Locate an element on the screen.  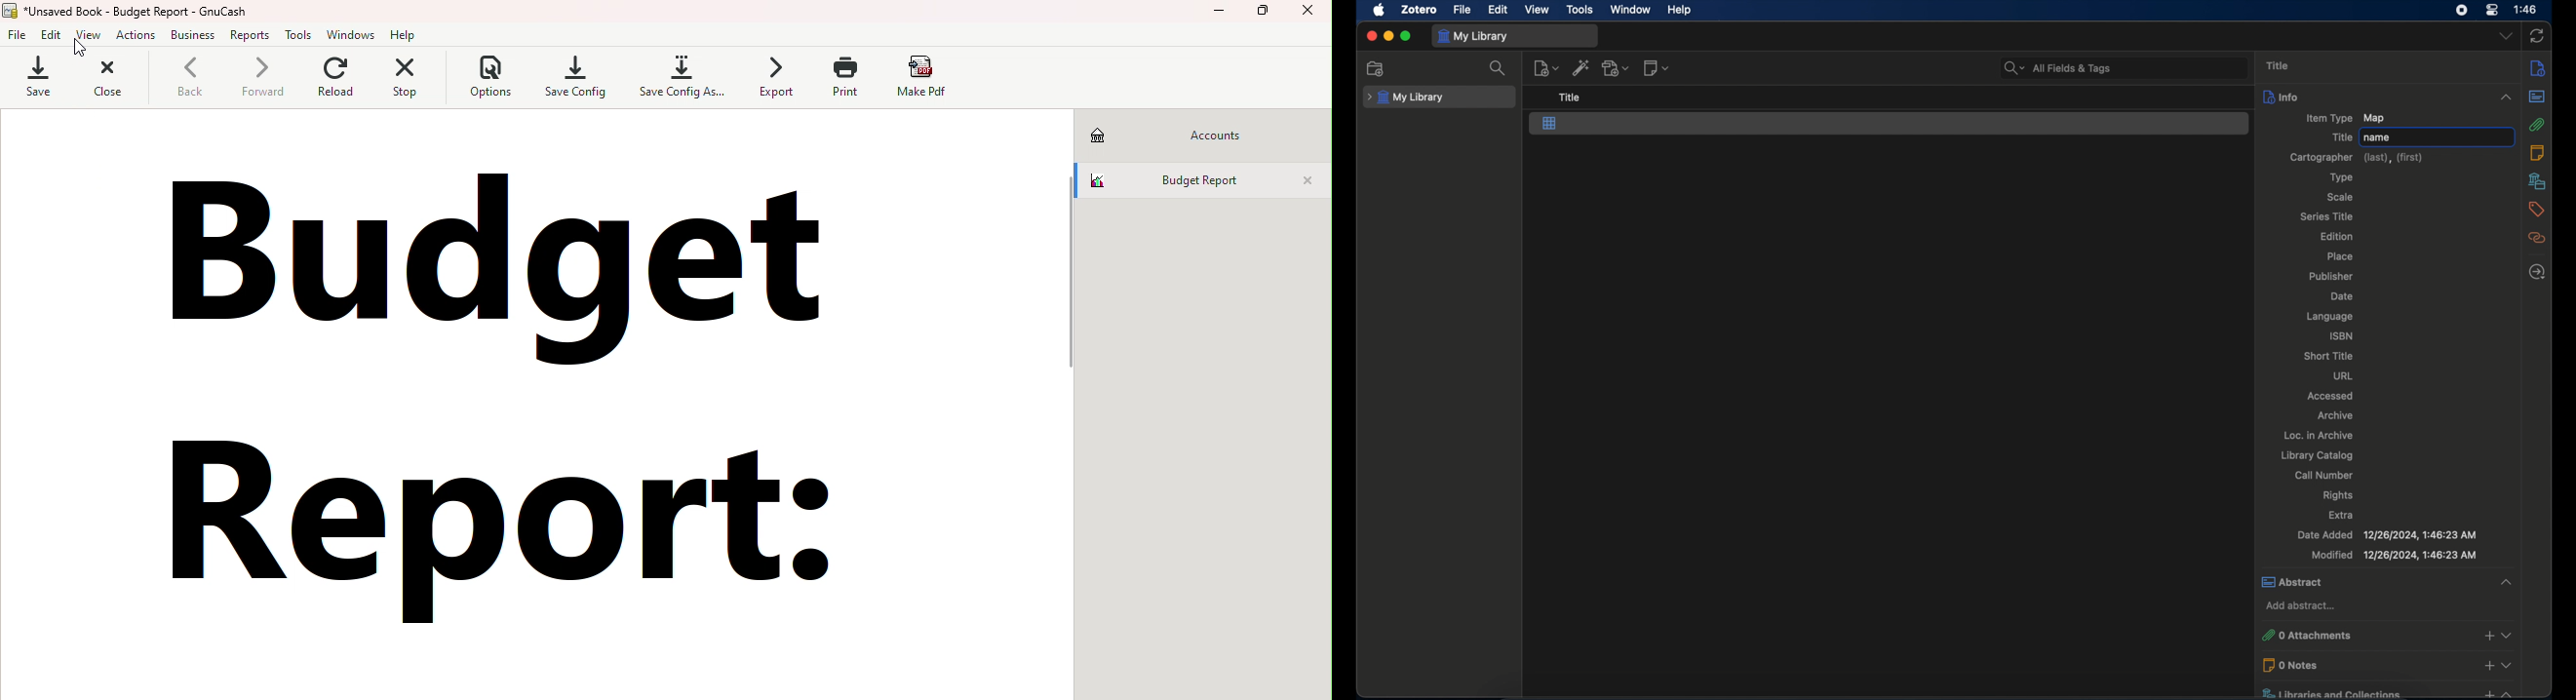
0 notes is located at coordinates (2365, 664).